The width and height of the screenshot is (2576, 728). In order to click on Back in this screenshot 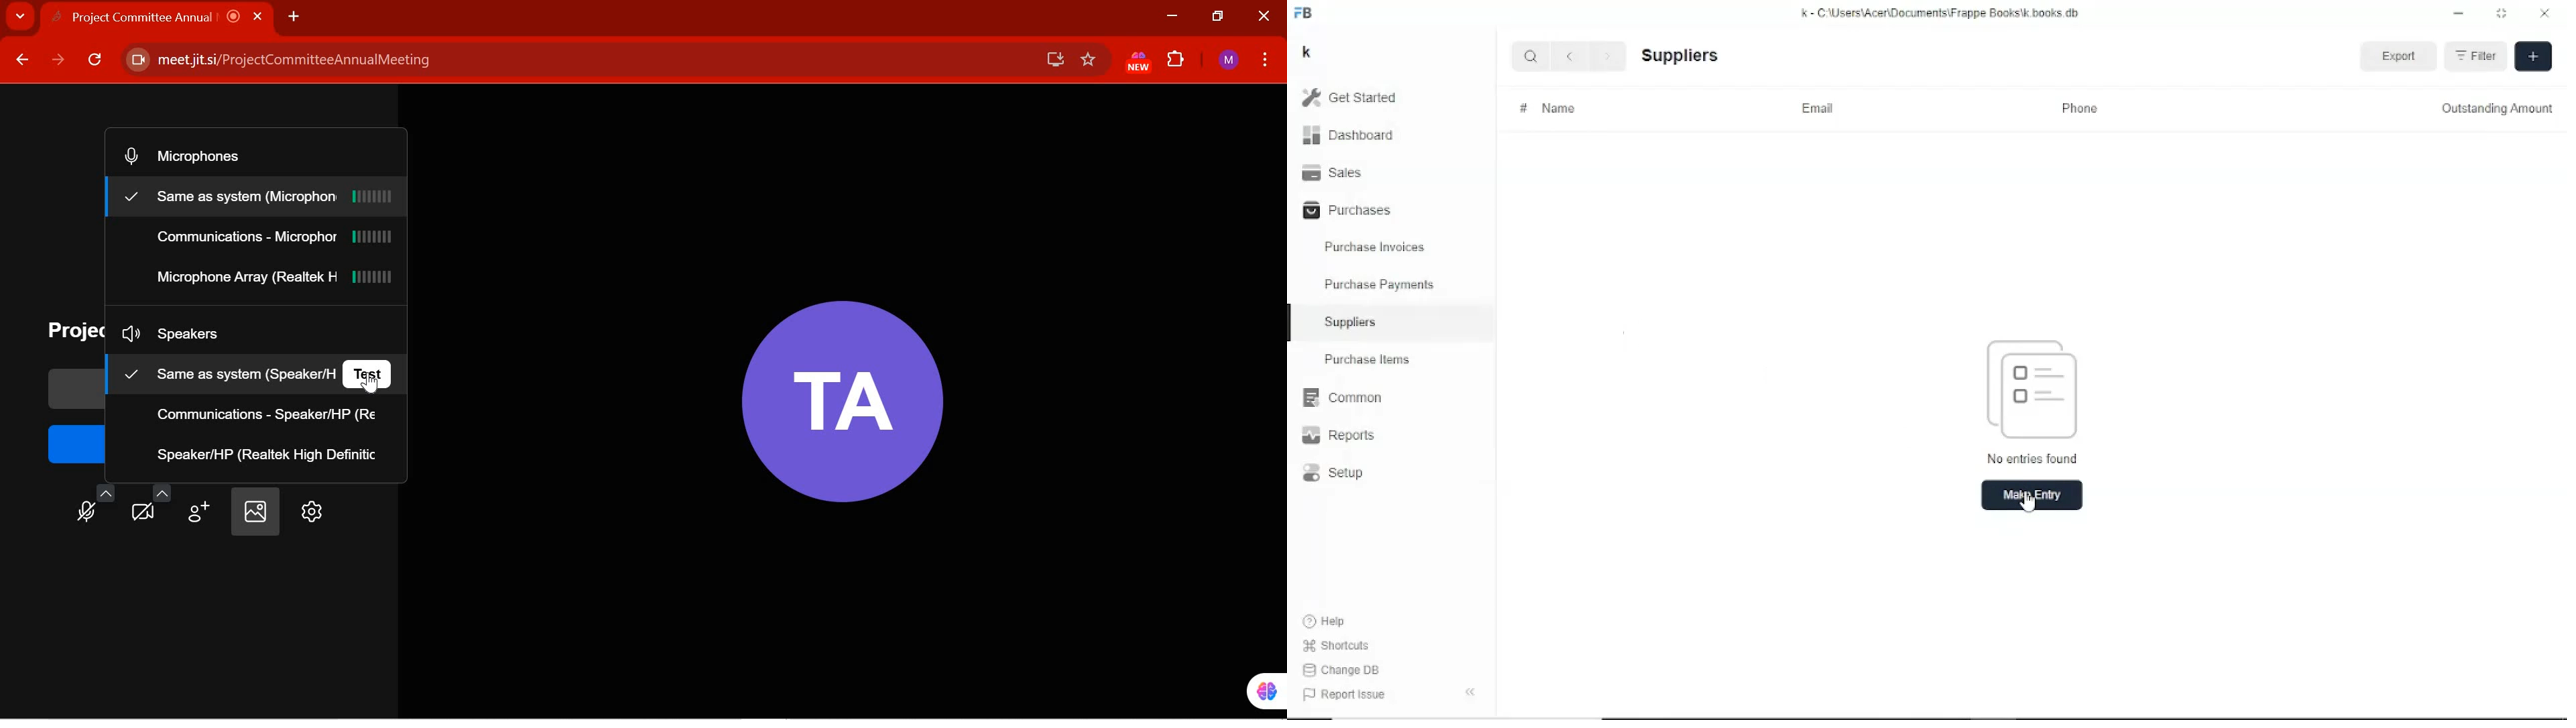, I will do `click(1573, 56)`.